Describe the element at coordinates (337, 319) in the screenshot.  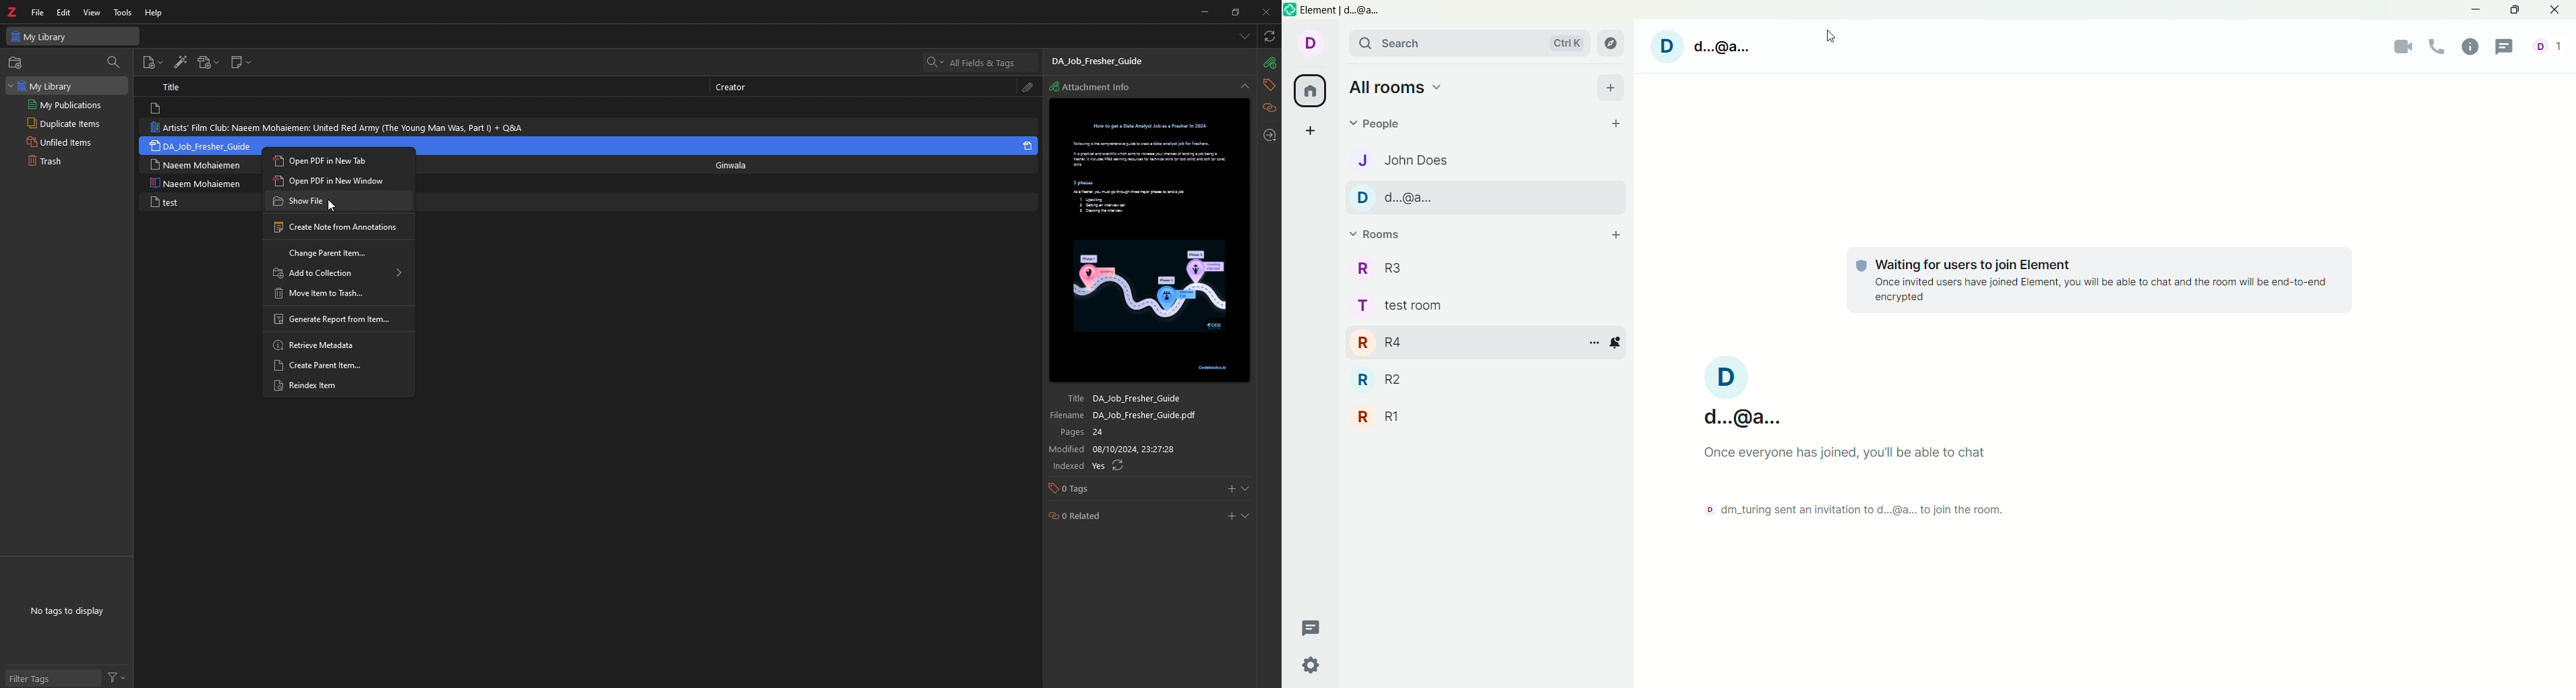
I see `generate report from item` at that location.